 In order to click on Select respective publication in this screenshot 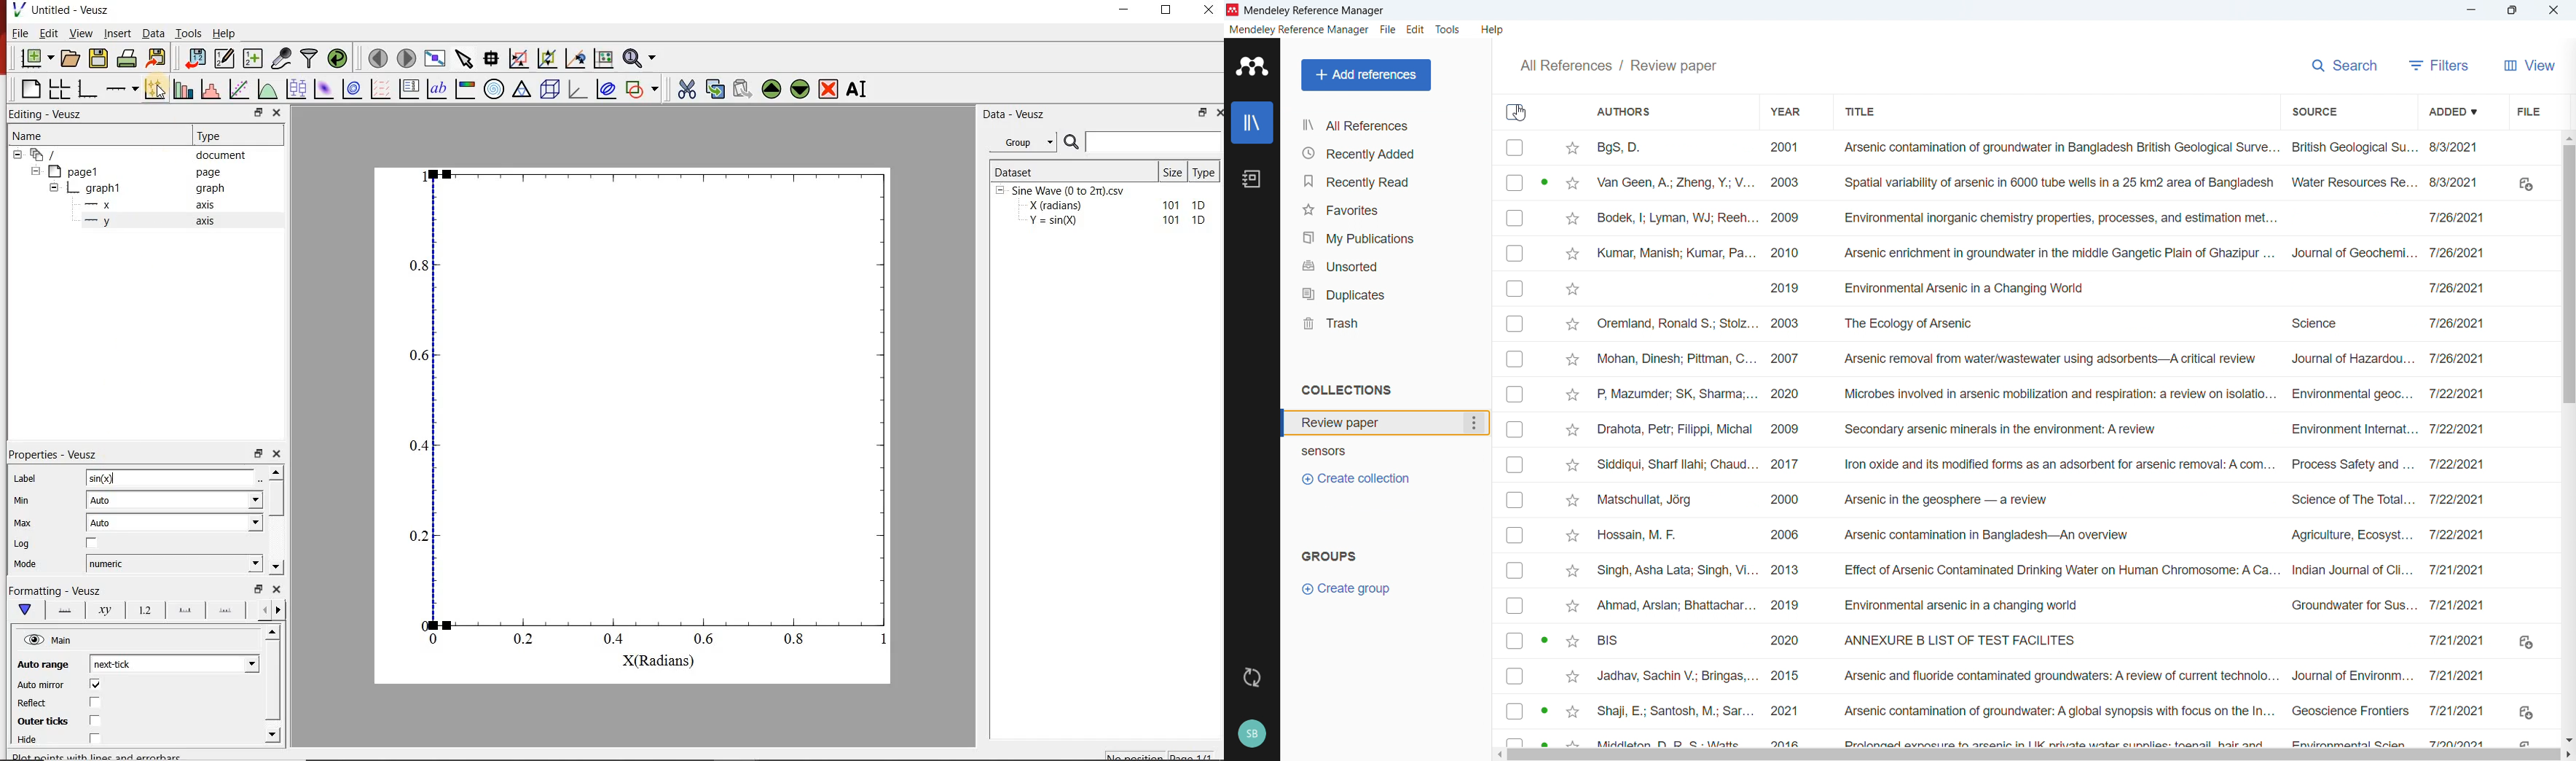, I will do `click(1515, 359)`.